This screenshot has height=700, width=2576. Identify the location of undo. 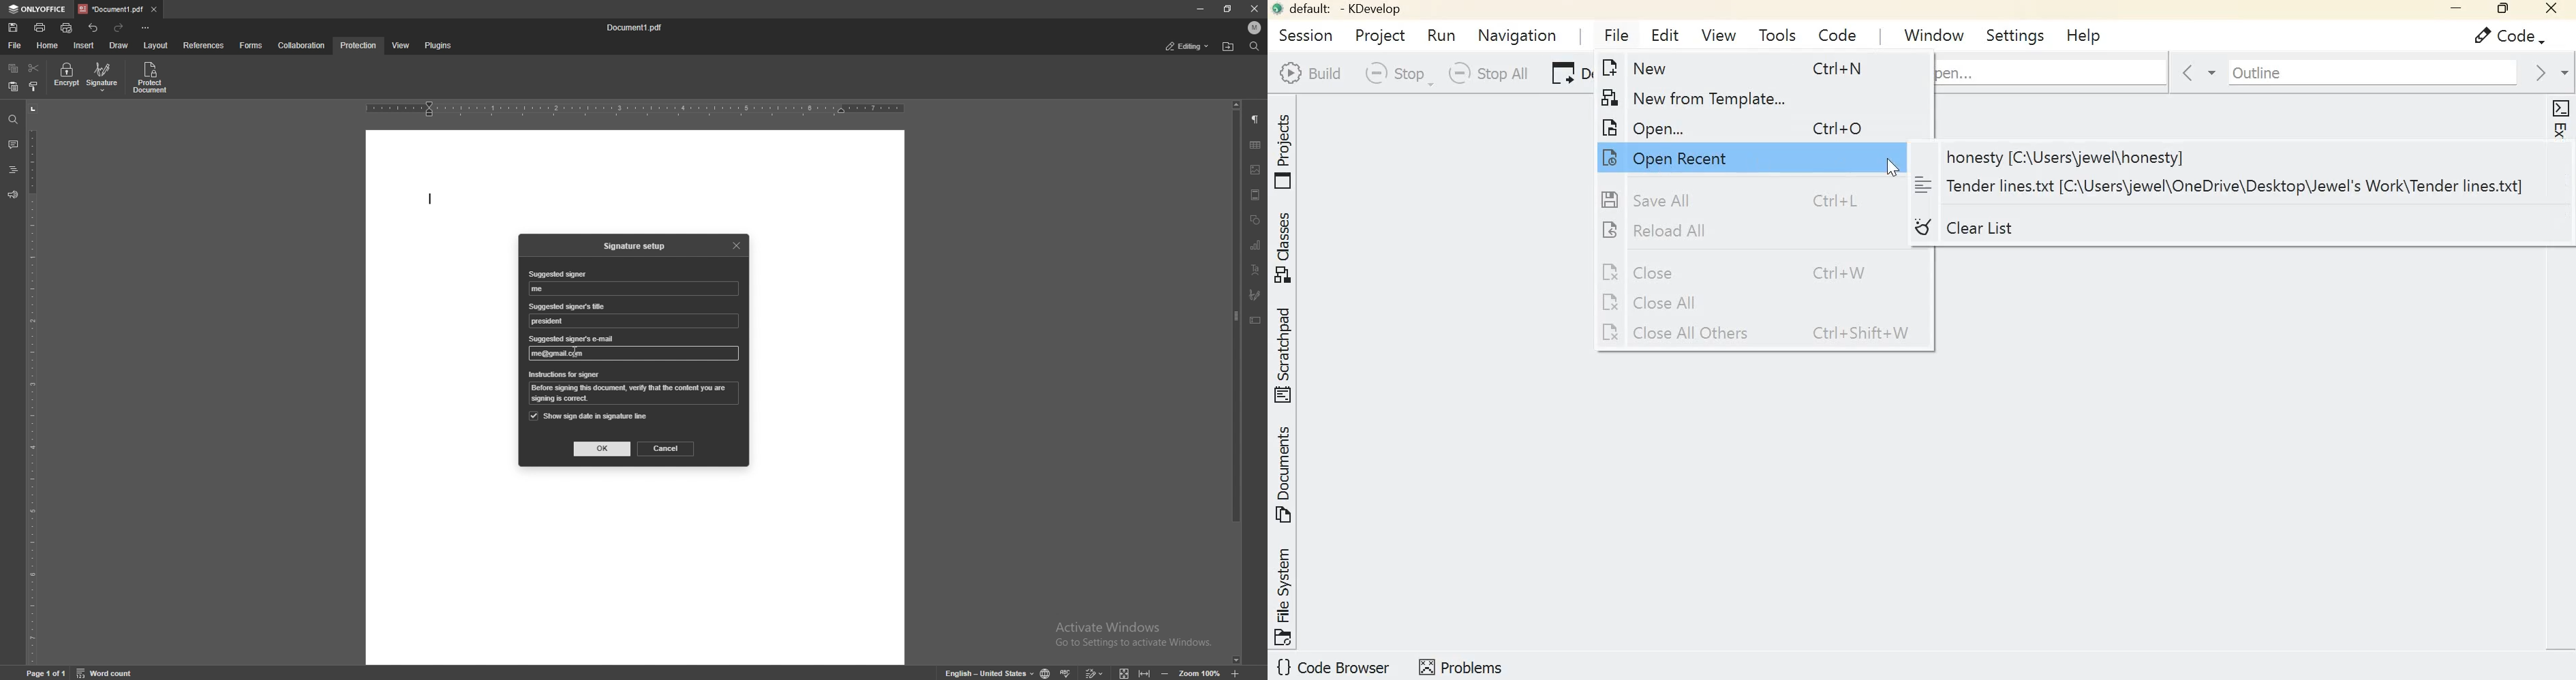
(94, 28).